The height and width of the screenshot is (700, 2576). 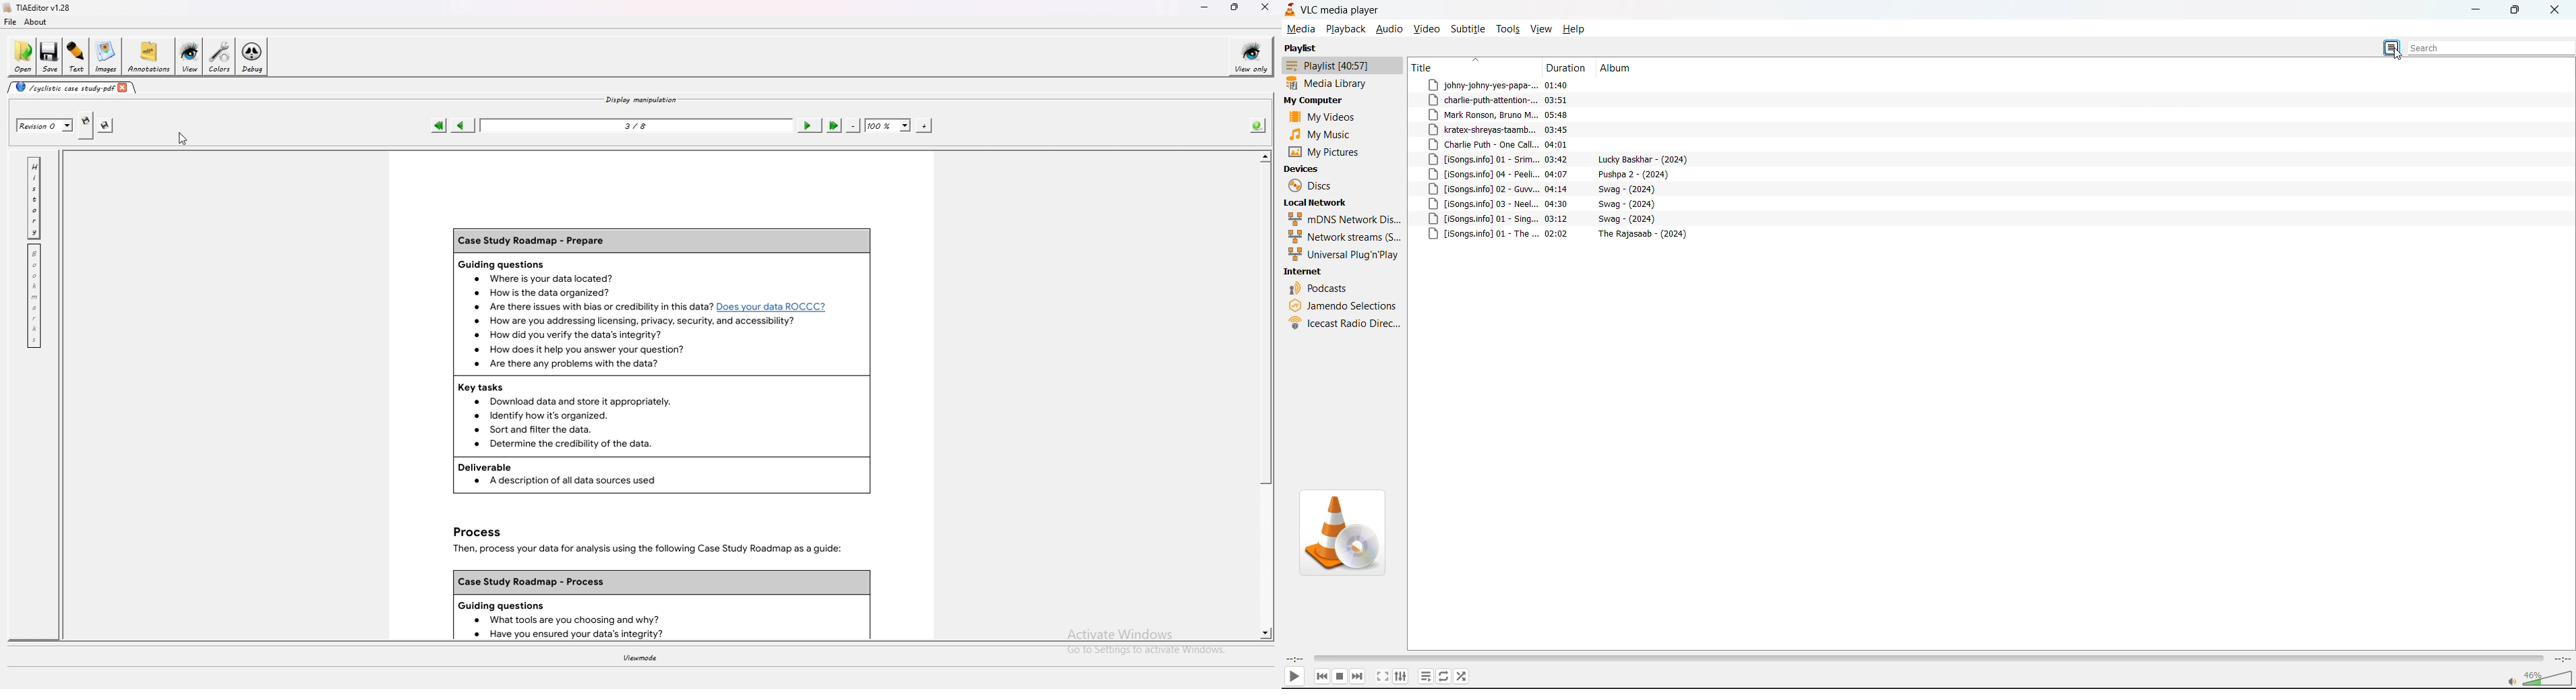 I want to click on devices, so click(x=1302, y=170).